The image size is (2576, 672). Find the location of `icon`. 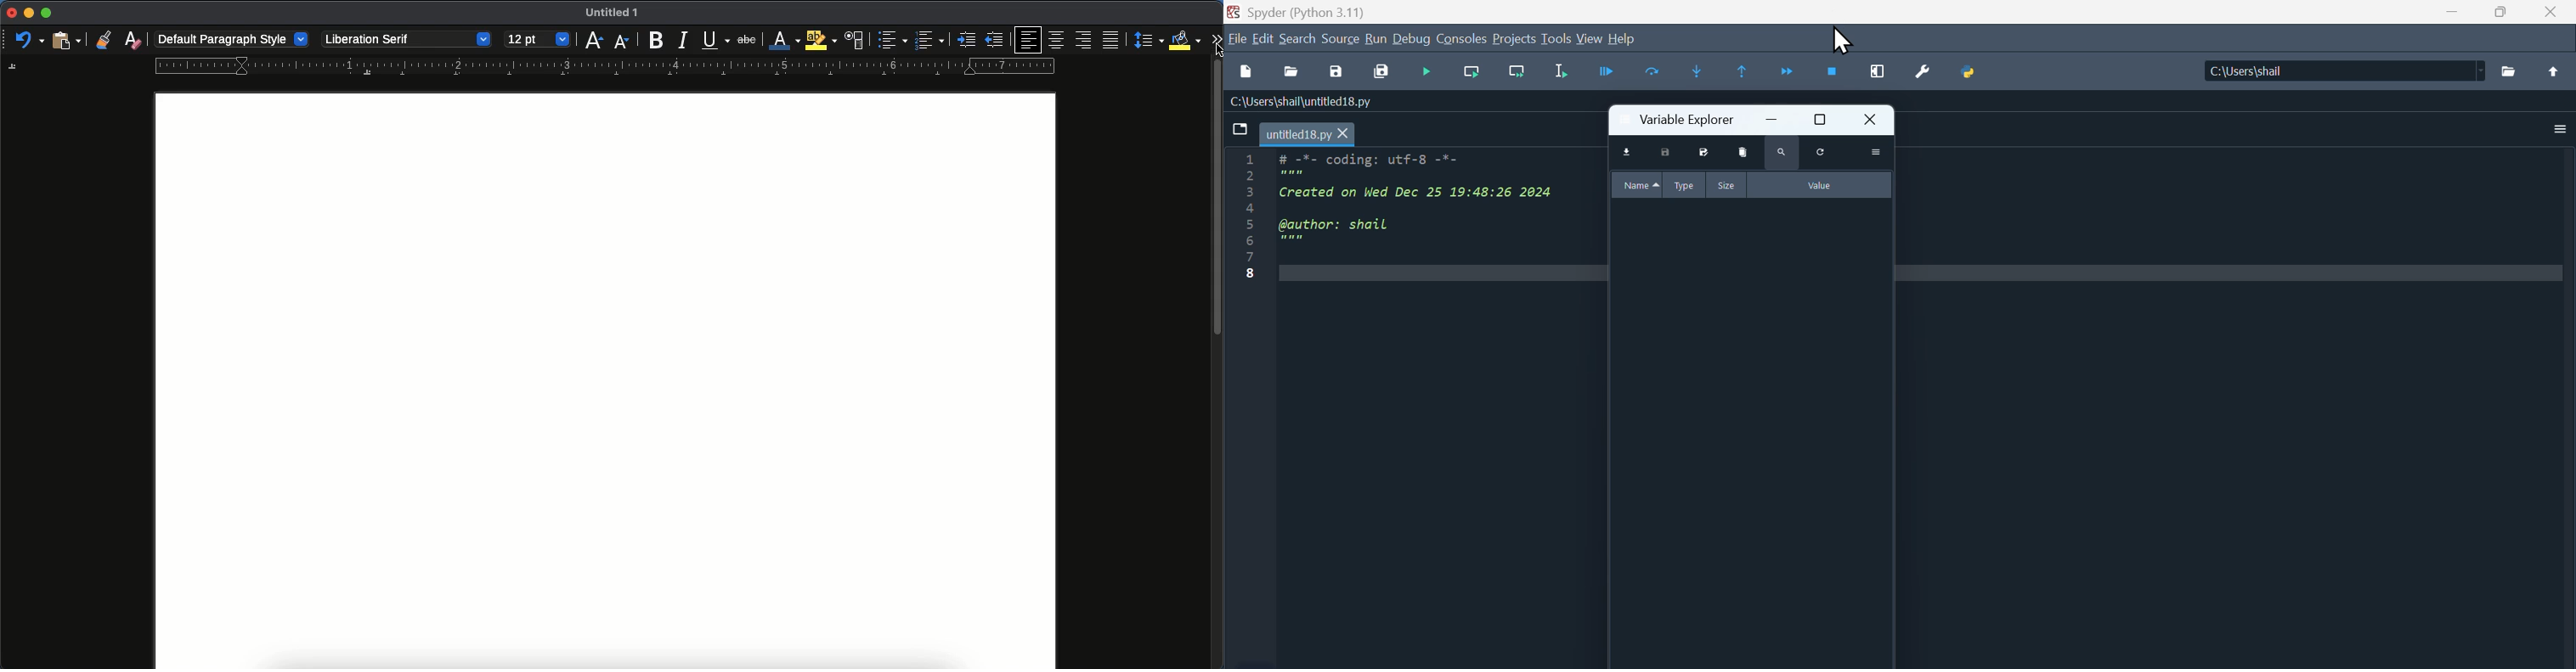

icon is located at coordinates (1240, 133).